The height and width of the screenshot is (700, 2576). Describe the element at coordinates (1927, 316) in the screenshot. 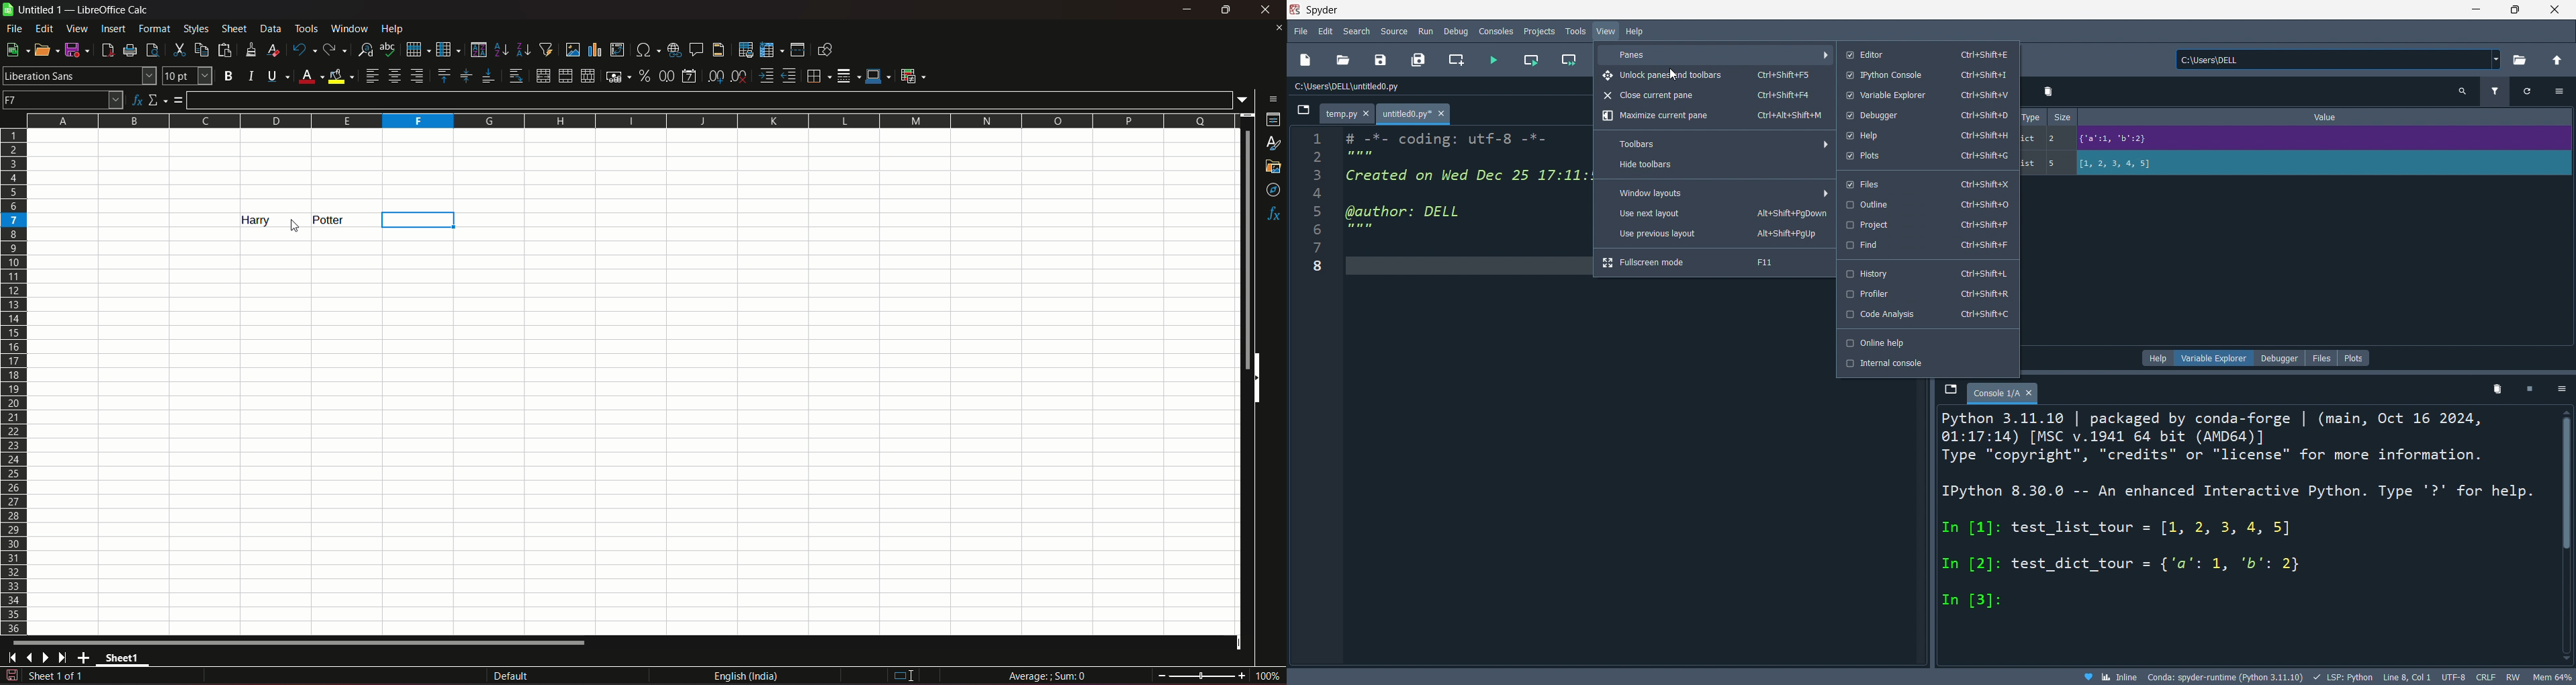

I see `code analysis` at that location.